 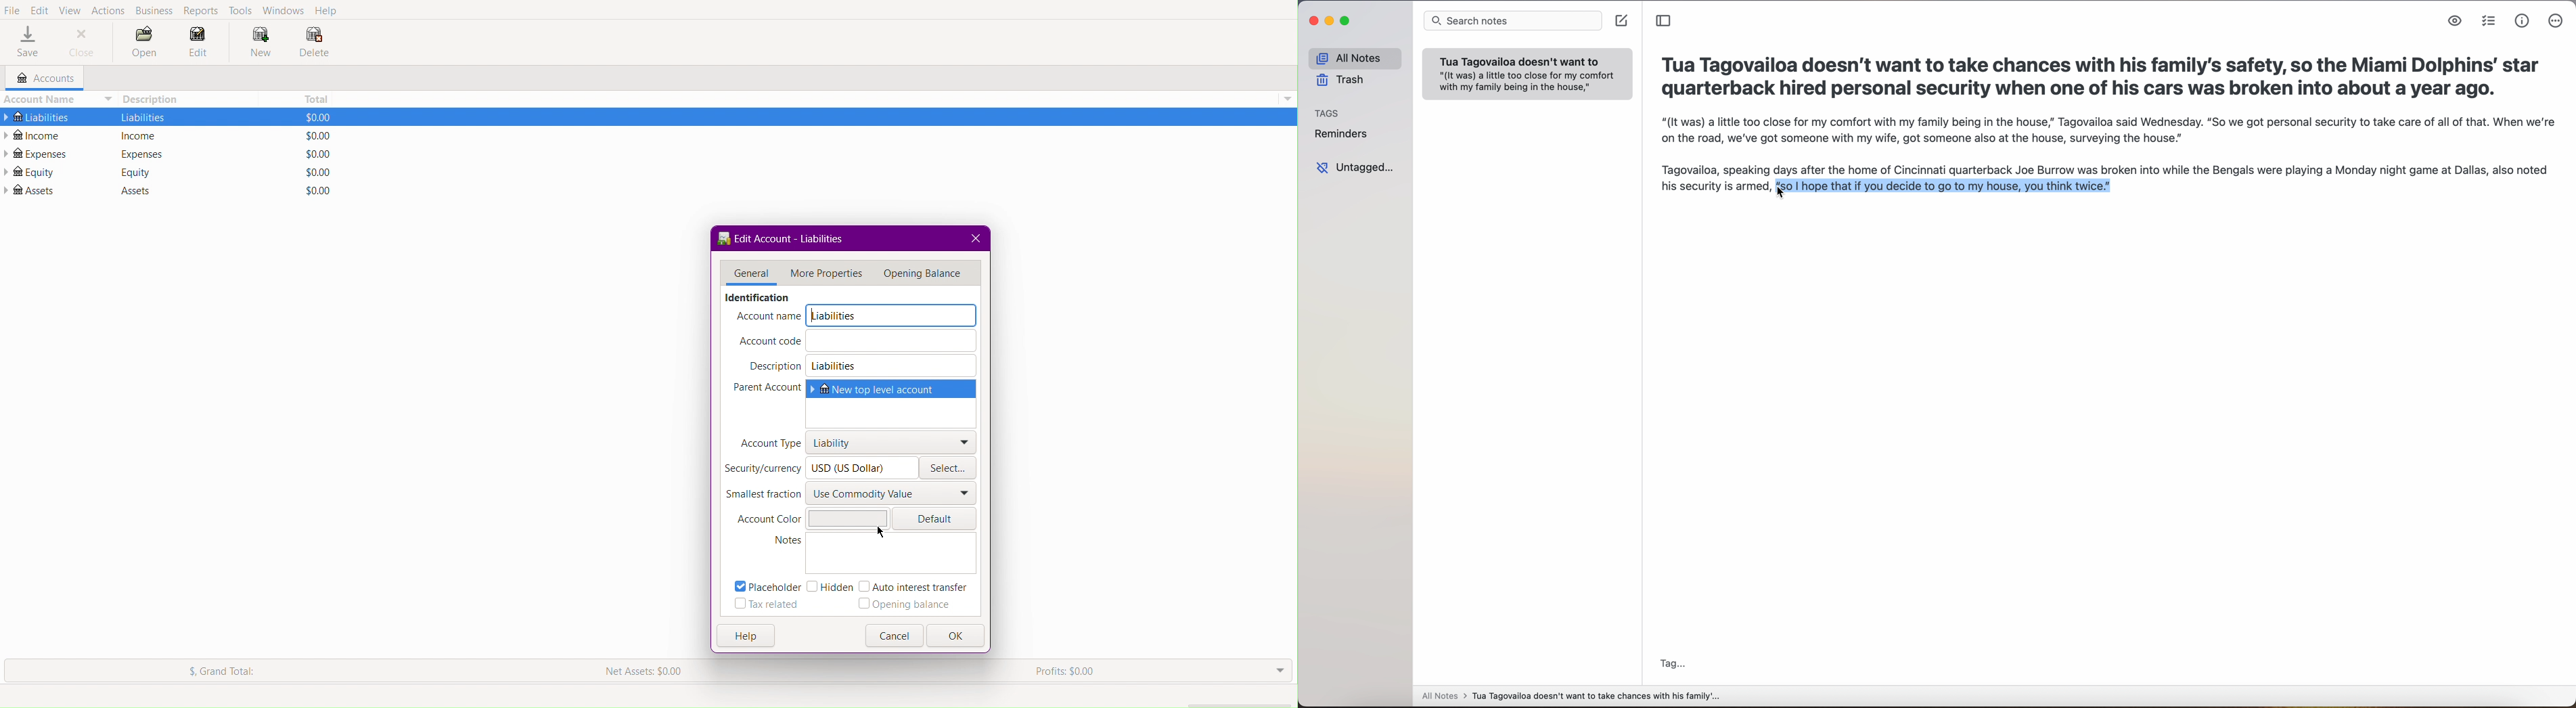 I want to click on Equity, so click(x=137, y=172).